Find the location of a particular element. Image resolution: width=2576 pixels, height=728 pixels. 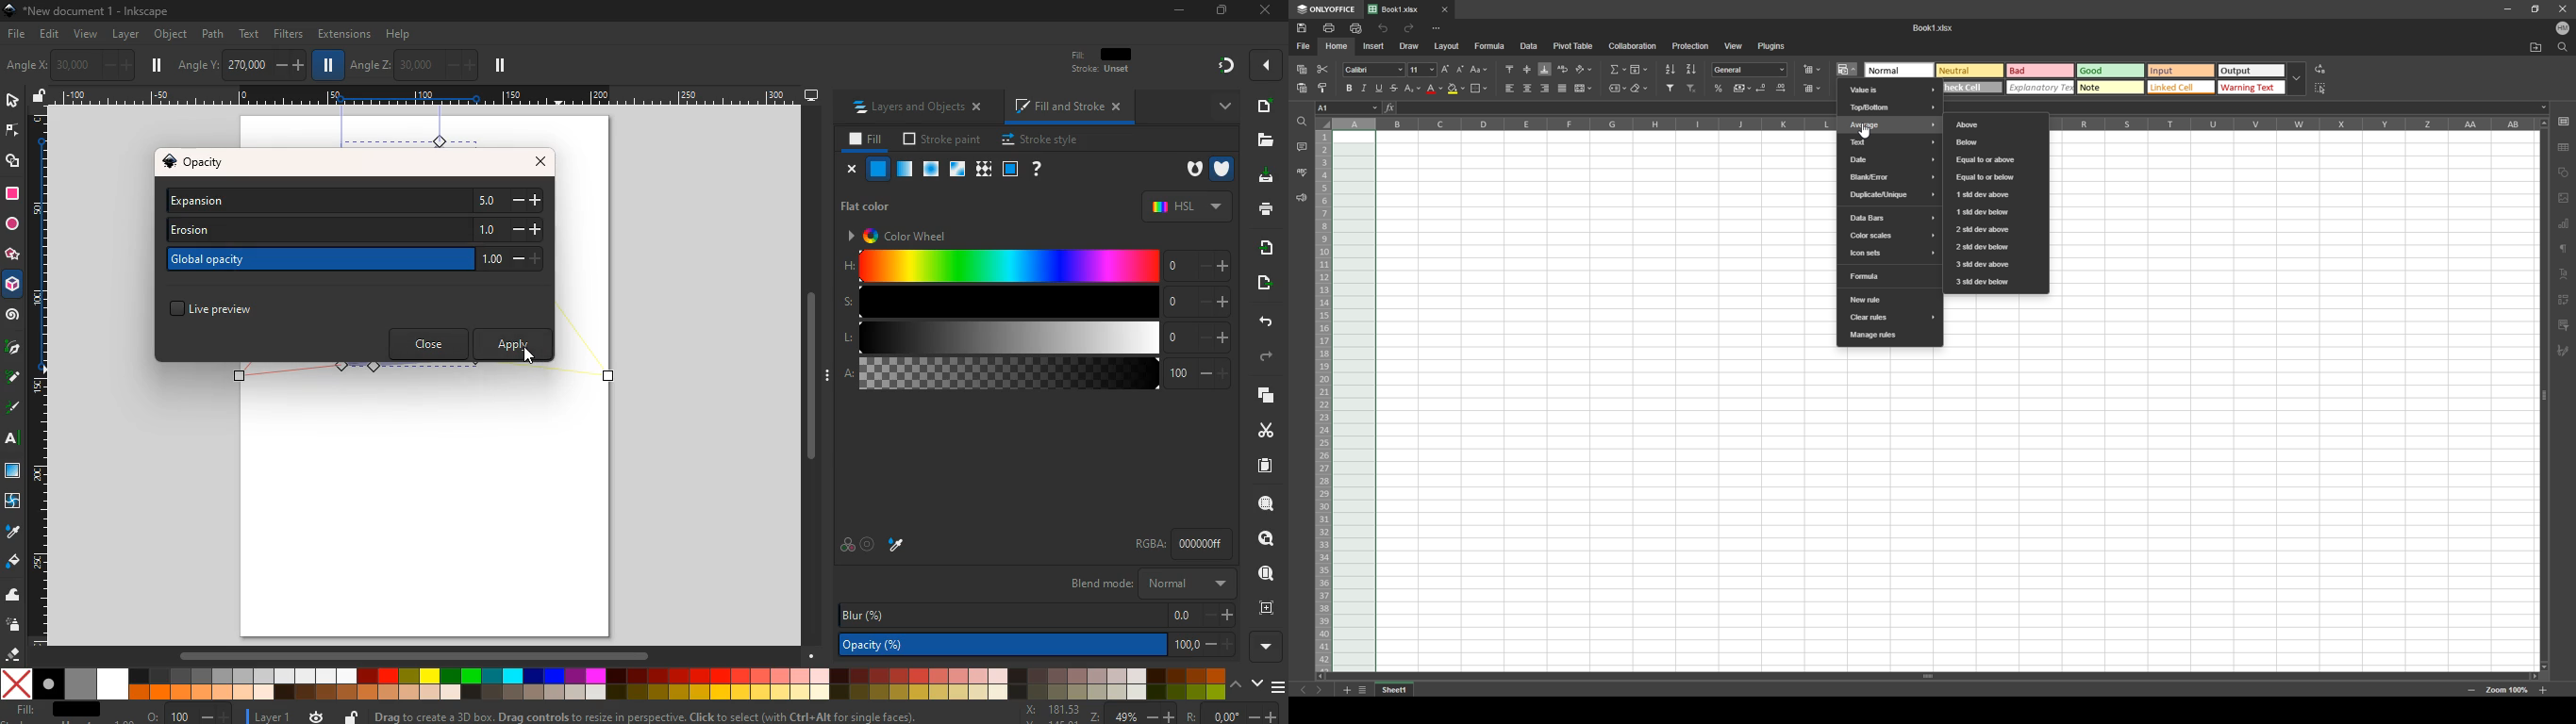

stroke style is located at coordinates (1038, 140).